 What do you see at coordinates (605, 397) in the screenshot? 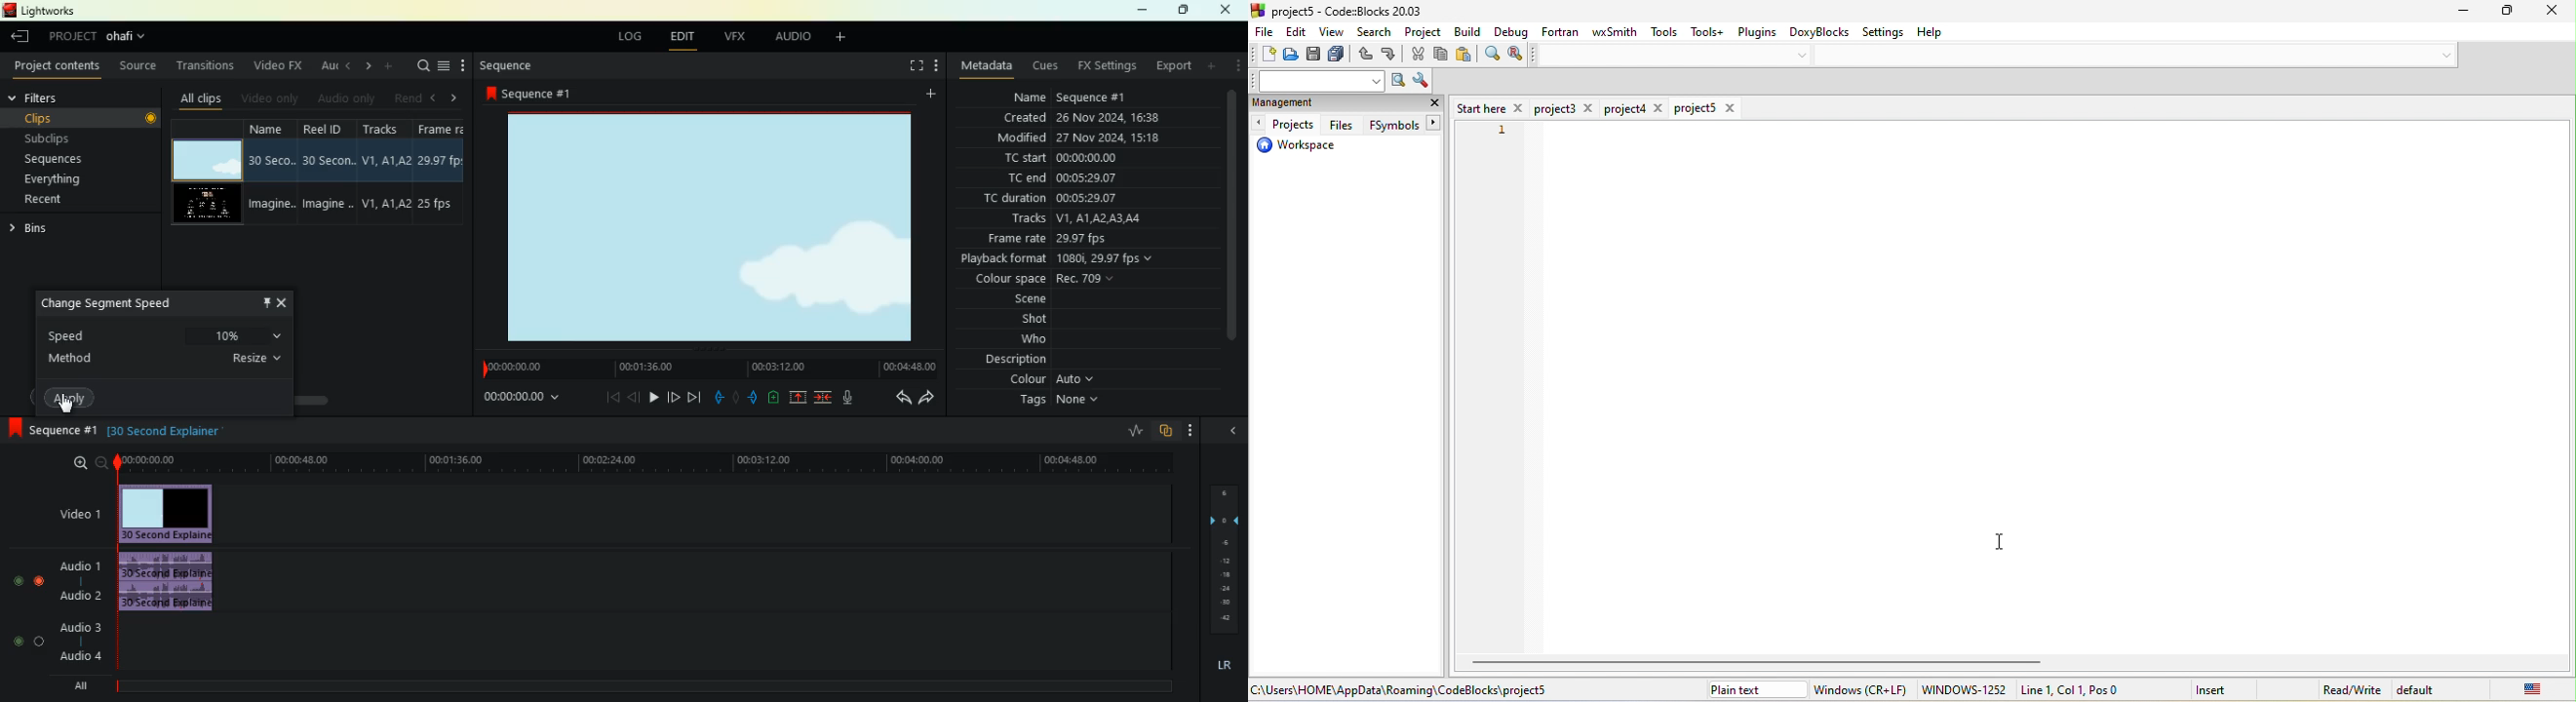
I see `beggining` at bounding box center [605, 397].